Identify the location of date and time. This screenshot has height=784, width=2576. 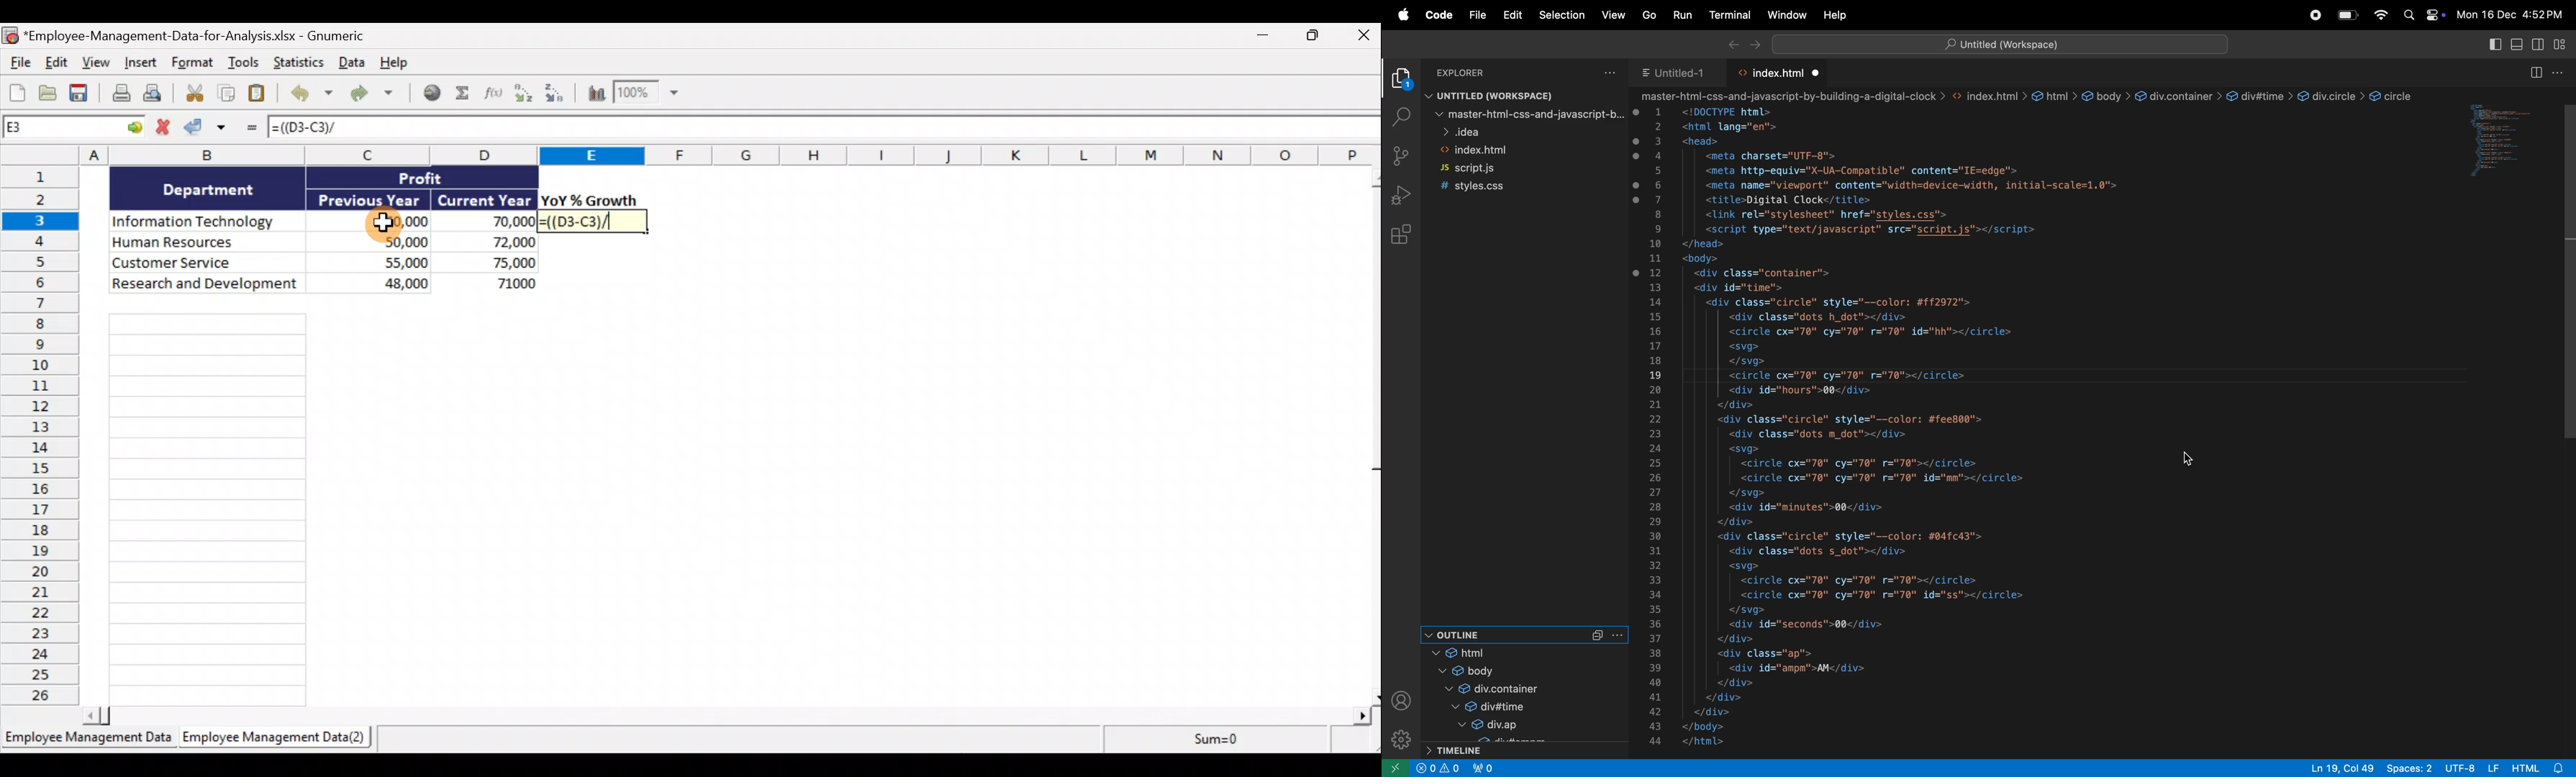
(2513, 13).